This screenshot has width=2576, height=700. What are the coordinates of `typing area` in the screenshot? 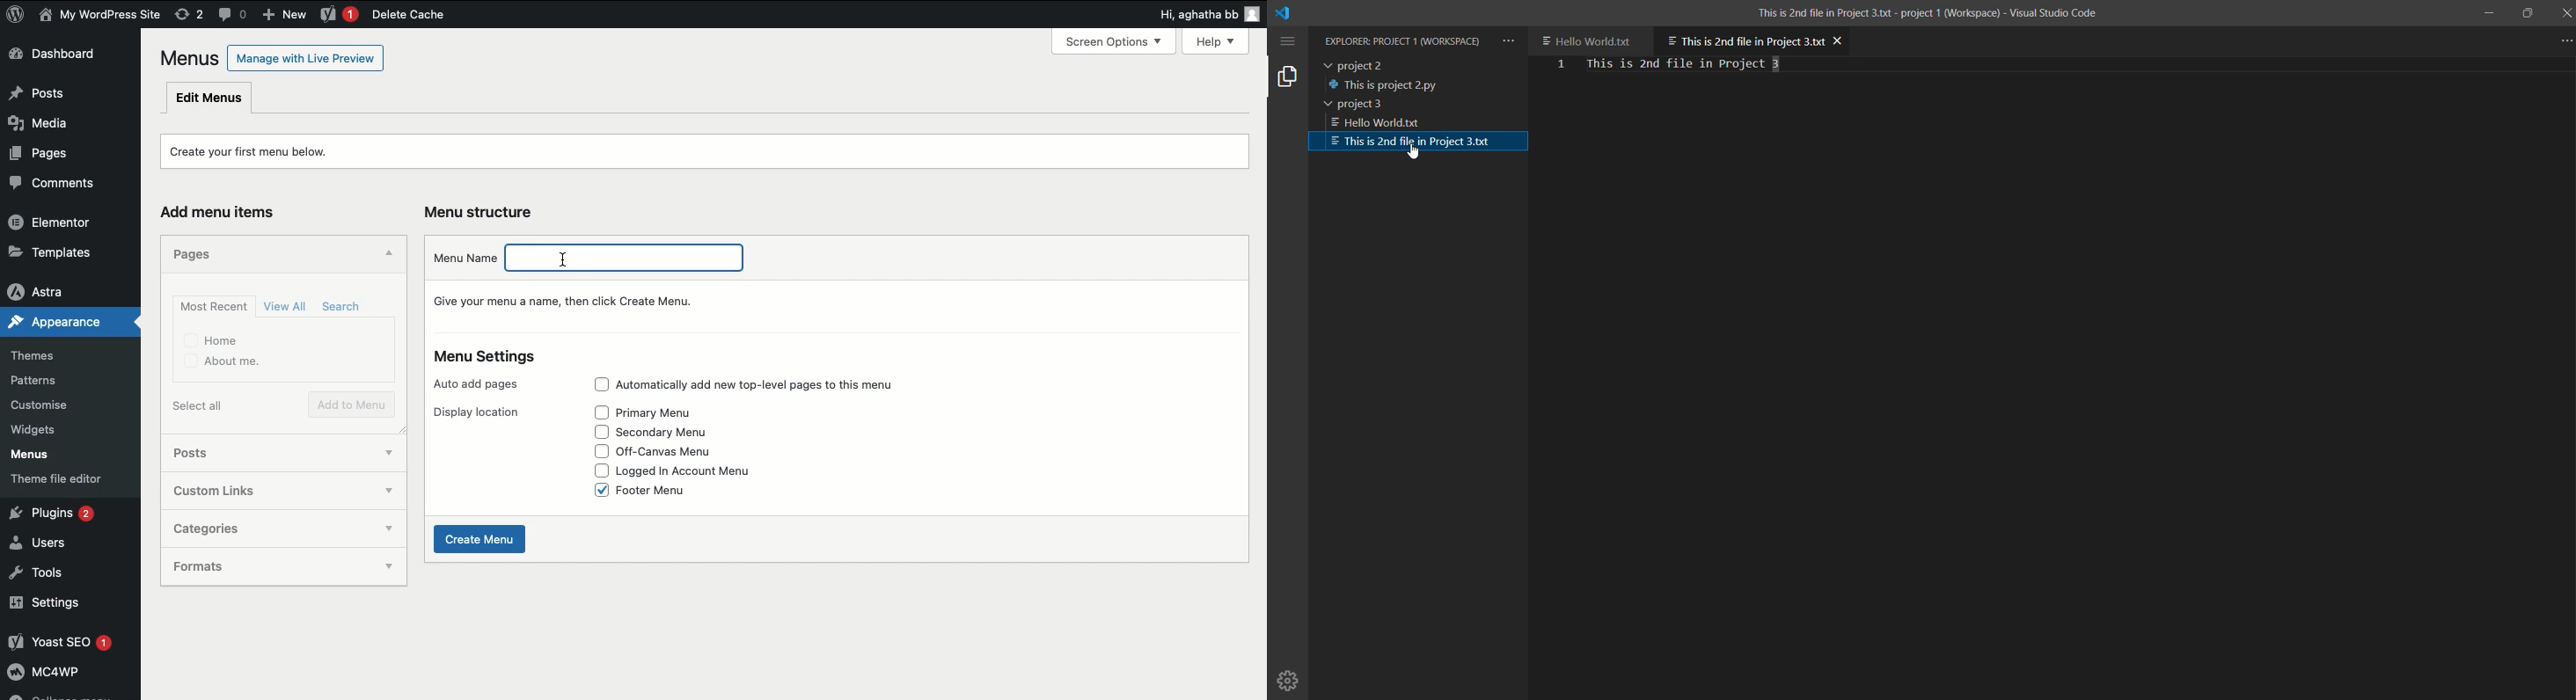 It's located at (633, 256).